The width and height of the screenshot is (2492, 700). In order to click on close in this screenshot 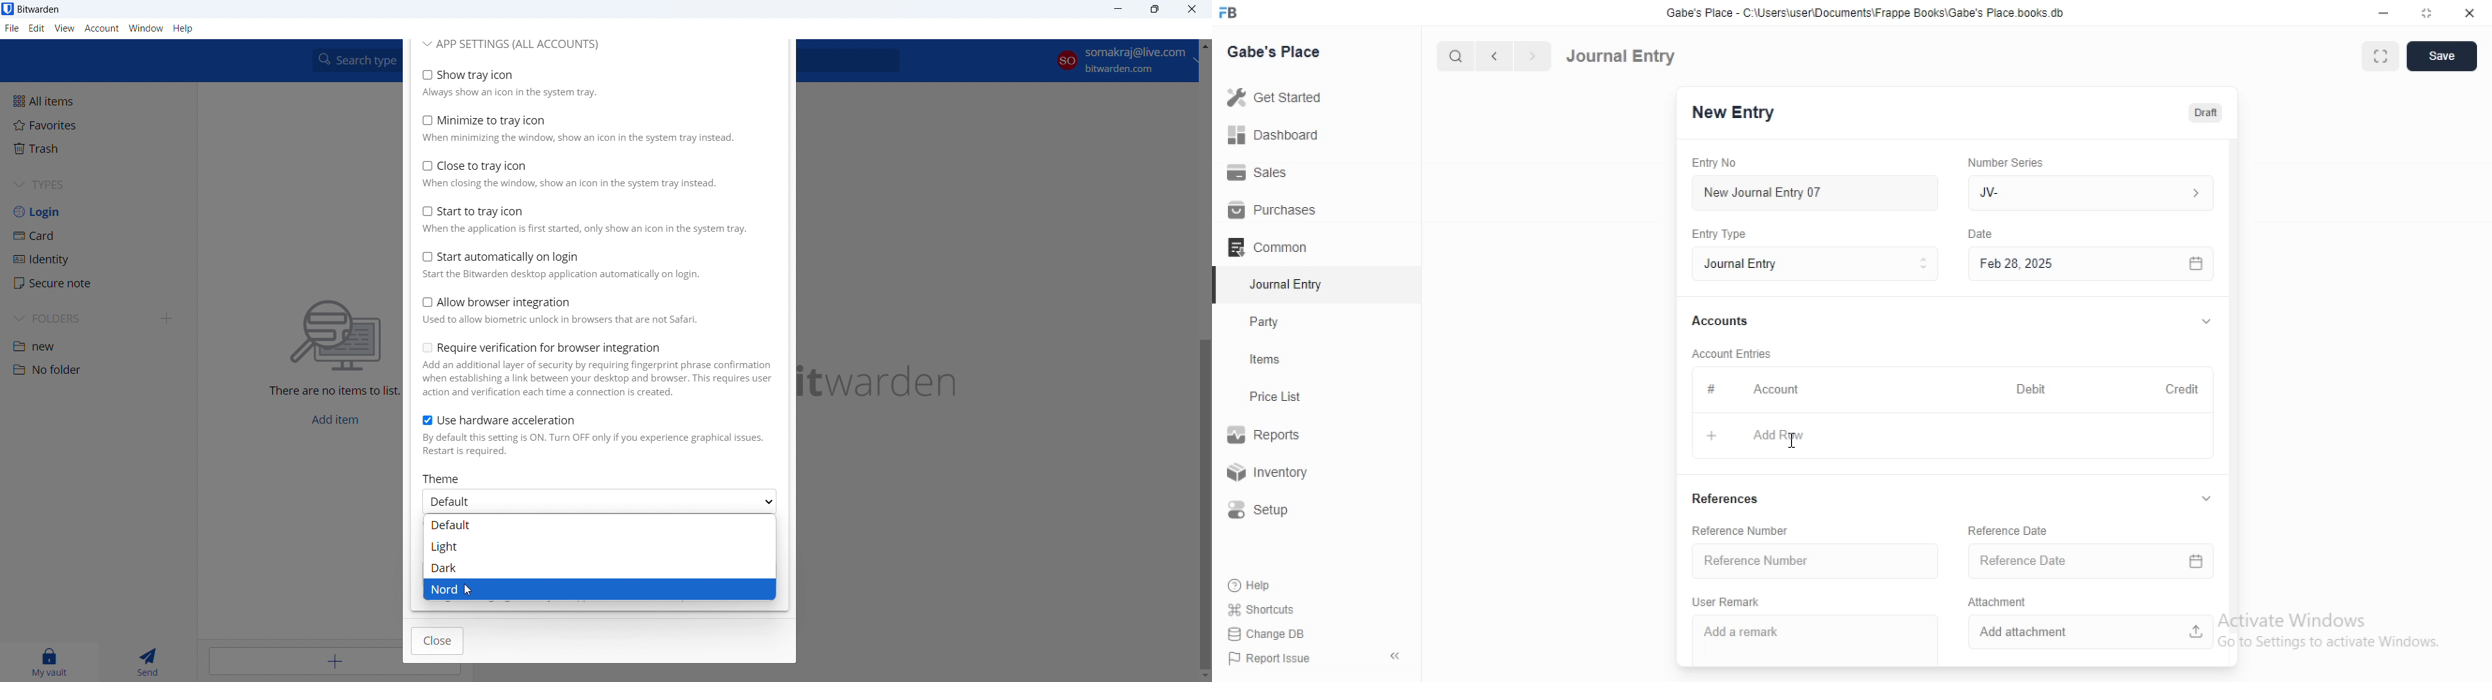, I will do `click(1192, 9)`.